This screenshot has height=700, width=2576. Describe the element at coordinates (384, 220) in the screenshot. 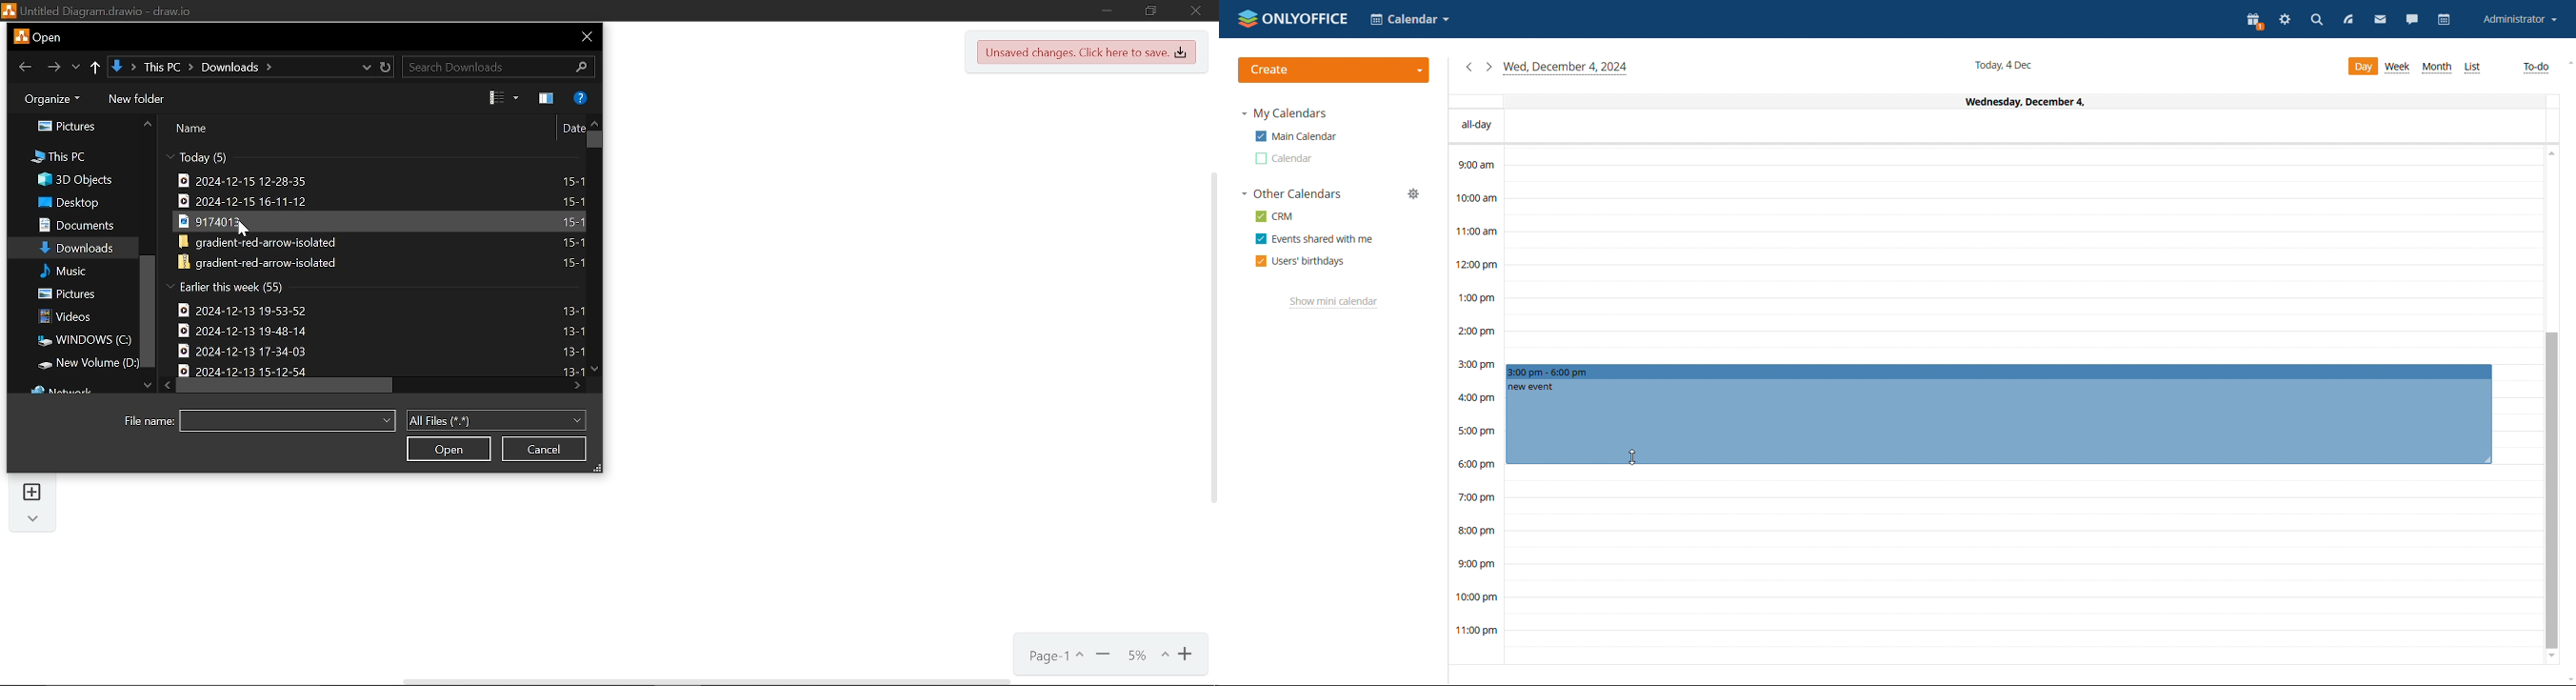

I see `file titled "9174013"` at that location.